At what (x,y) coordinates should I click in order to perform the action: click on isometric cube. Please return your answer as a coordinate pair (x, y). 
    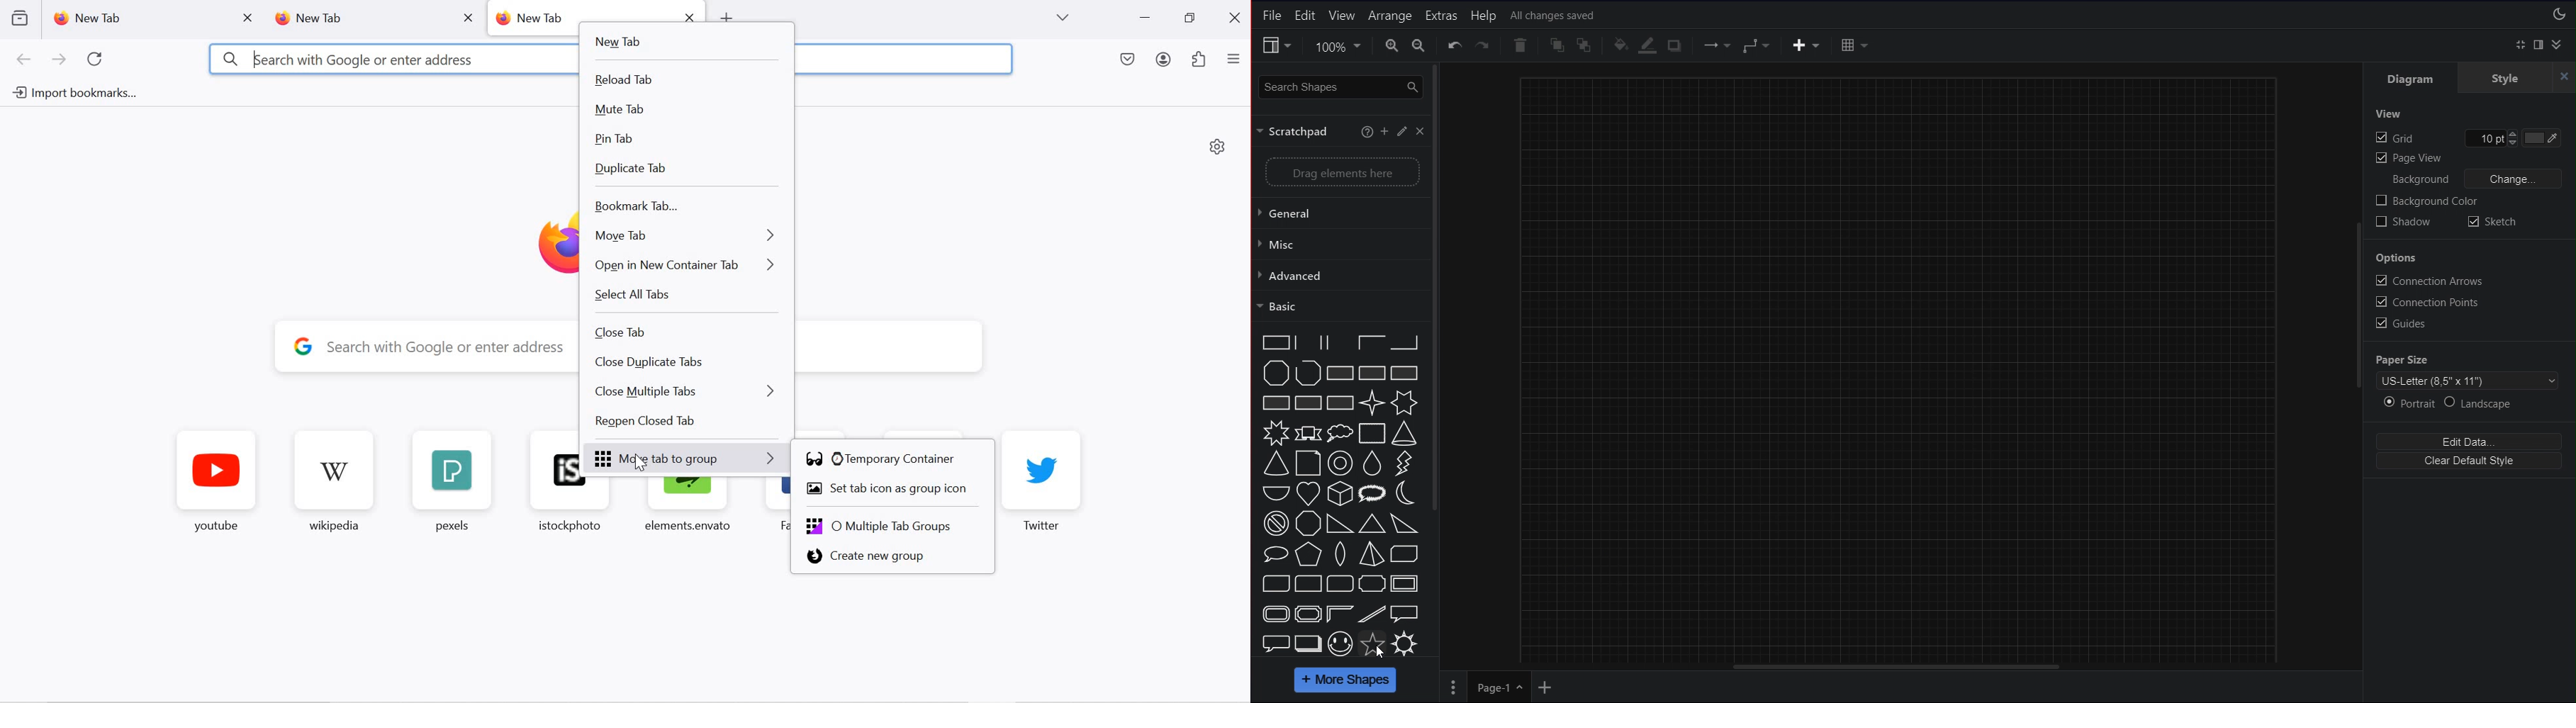
    Looking at the image, I should click on (1340, 494).